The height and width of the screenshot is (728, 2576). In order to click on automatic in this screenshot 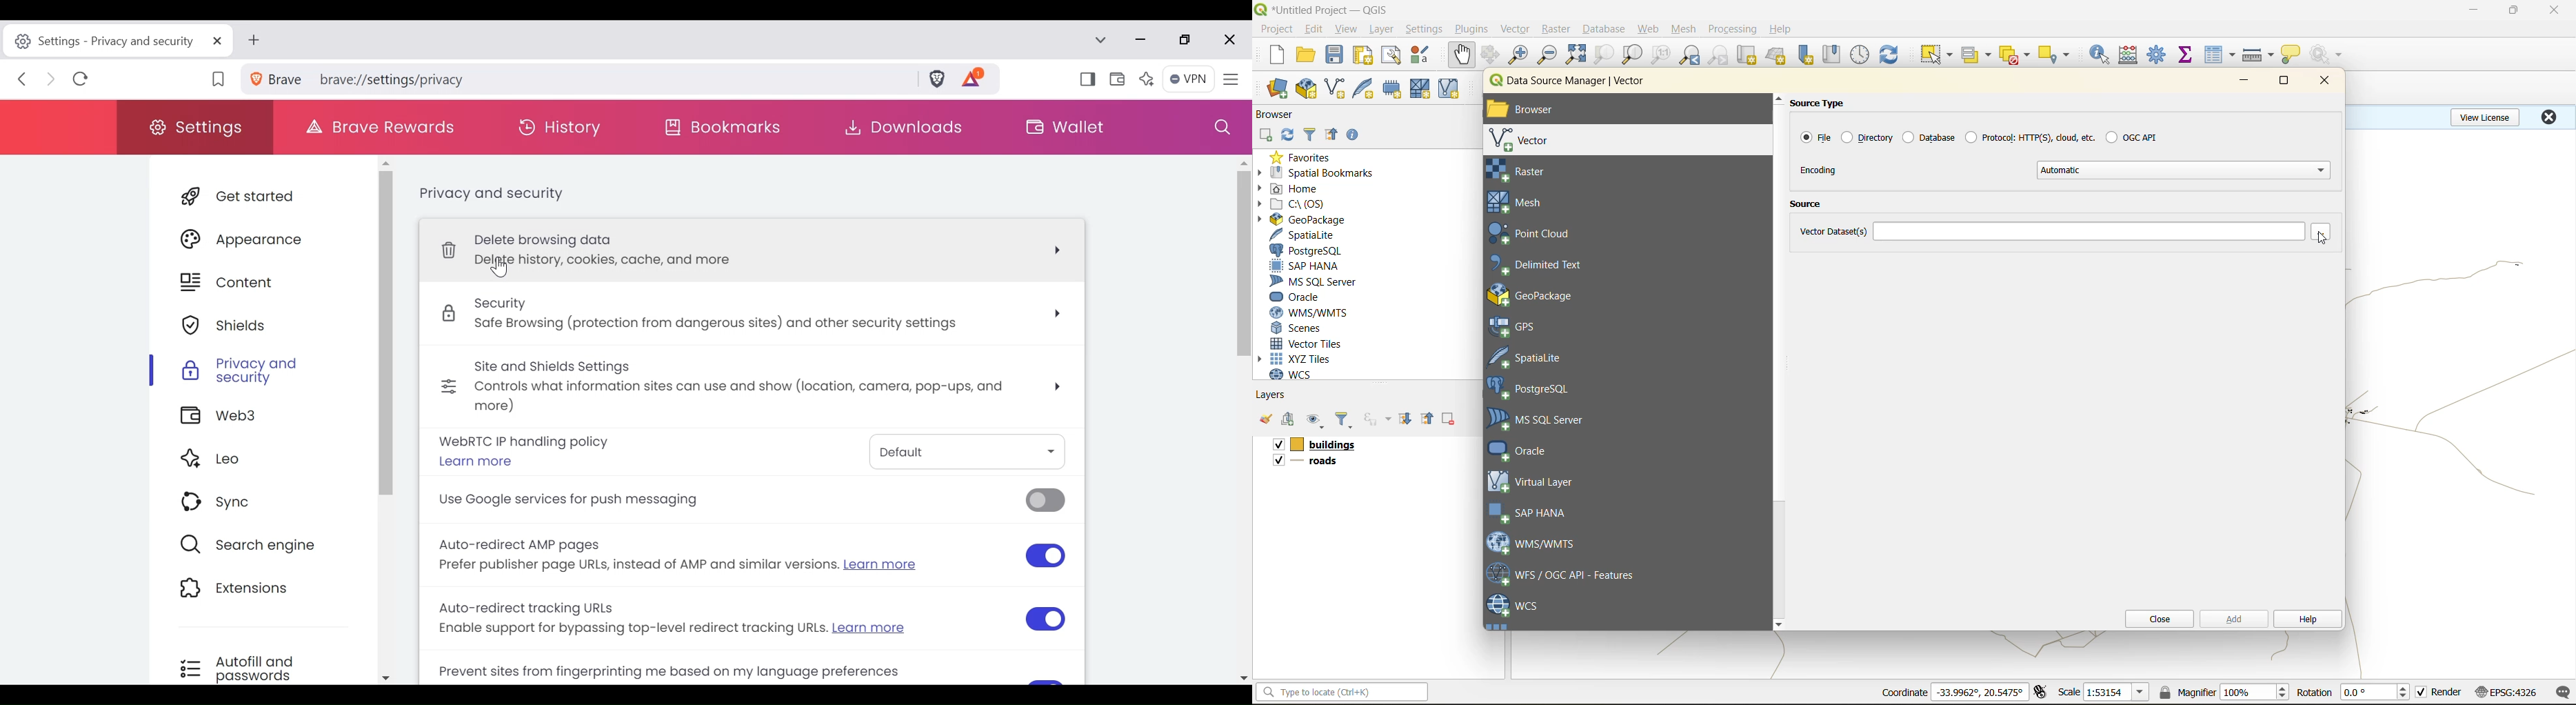, I will do `click(2186, 170)`.